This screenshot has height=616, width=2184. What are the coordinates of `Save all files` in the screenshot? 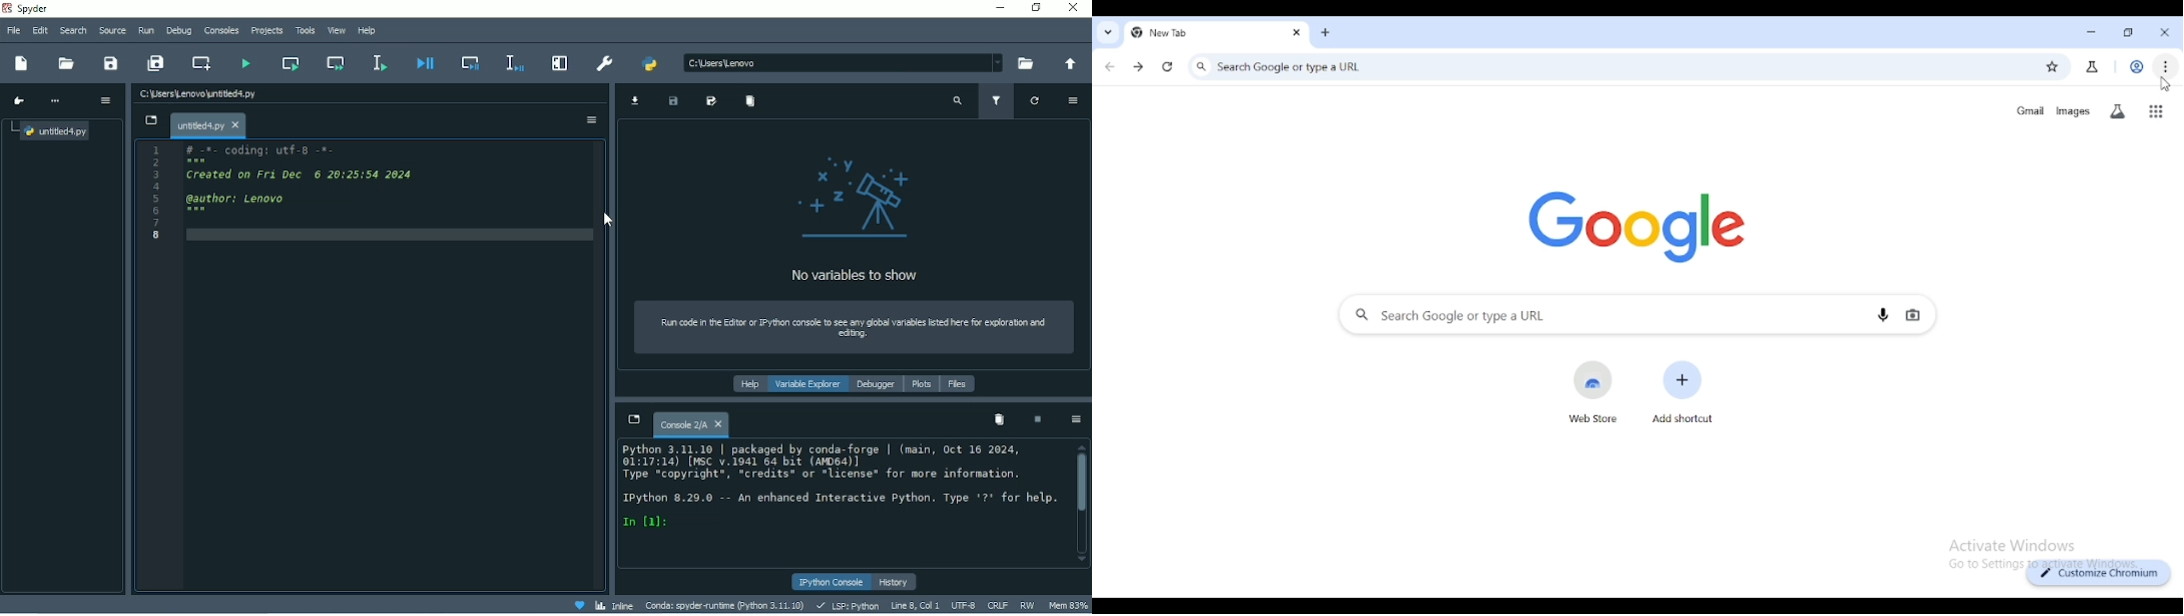 It's located at (159, 63).